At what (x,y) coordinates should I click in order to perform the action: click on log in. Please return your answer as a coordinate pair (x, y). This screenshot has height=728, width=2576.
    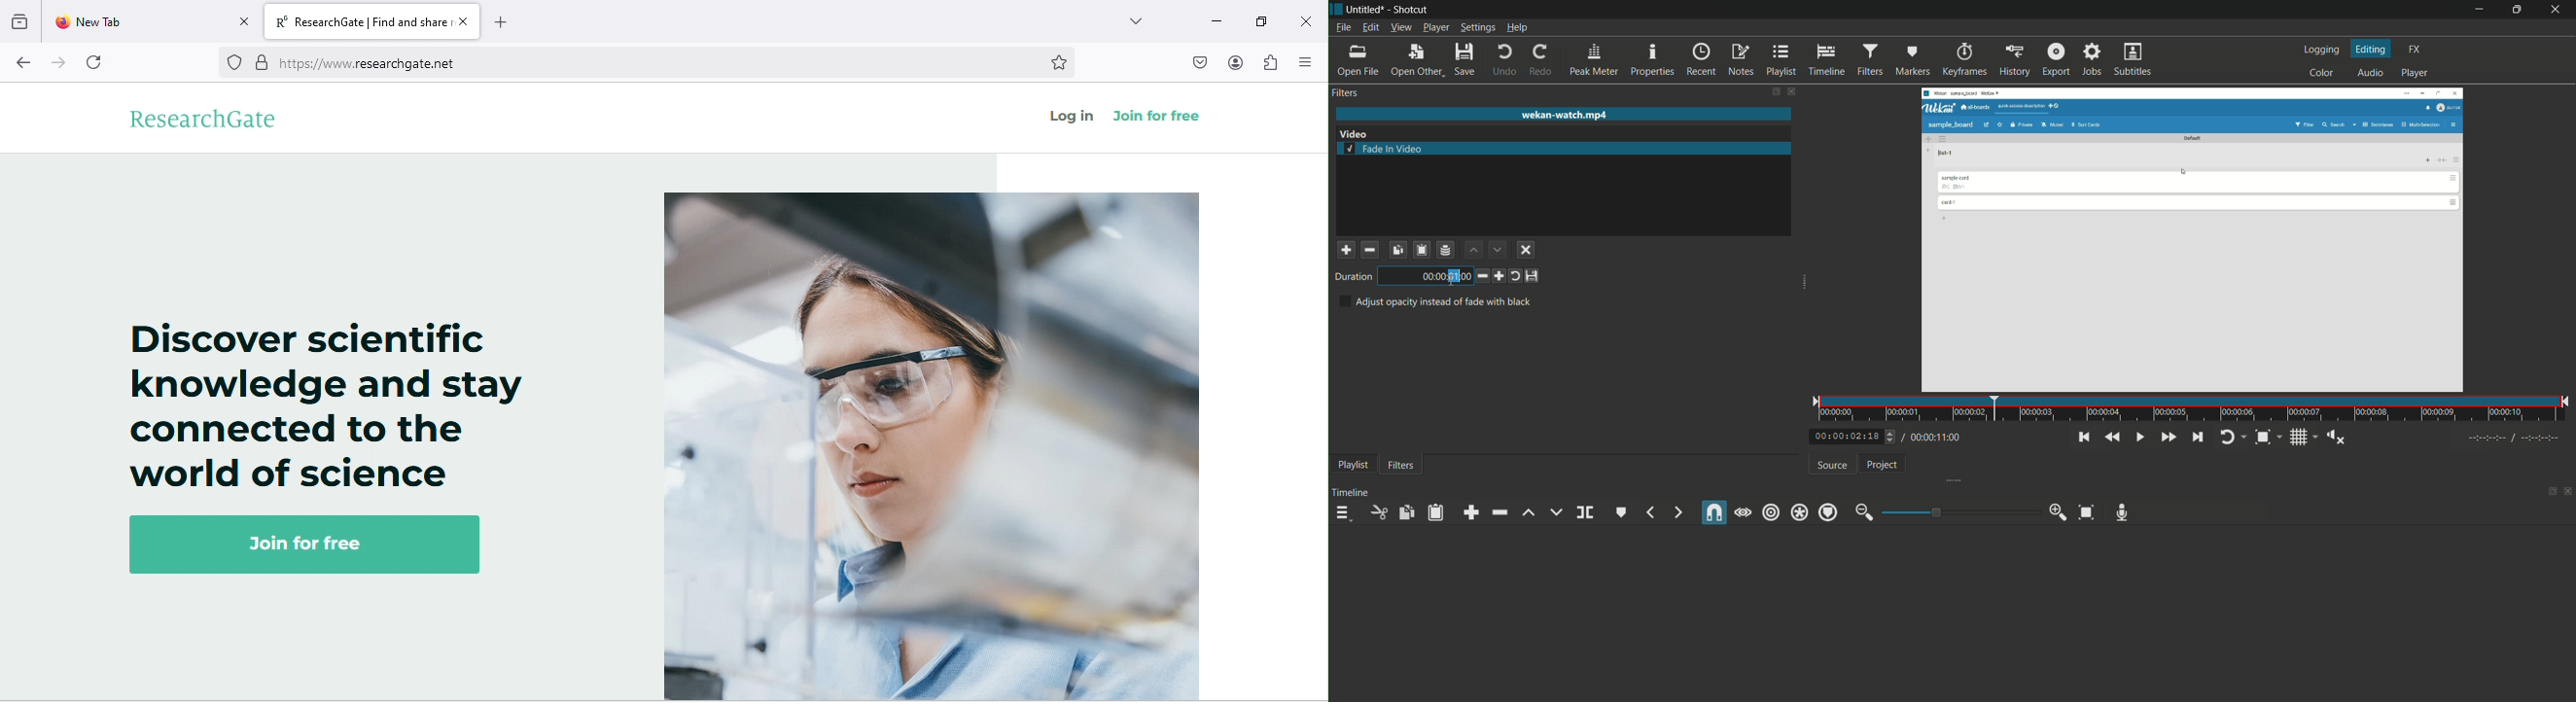
    Looking at the image, I should click on (1068, 117).